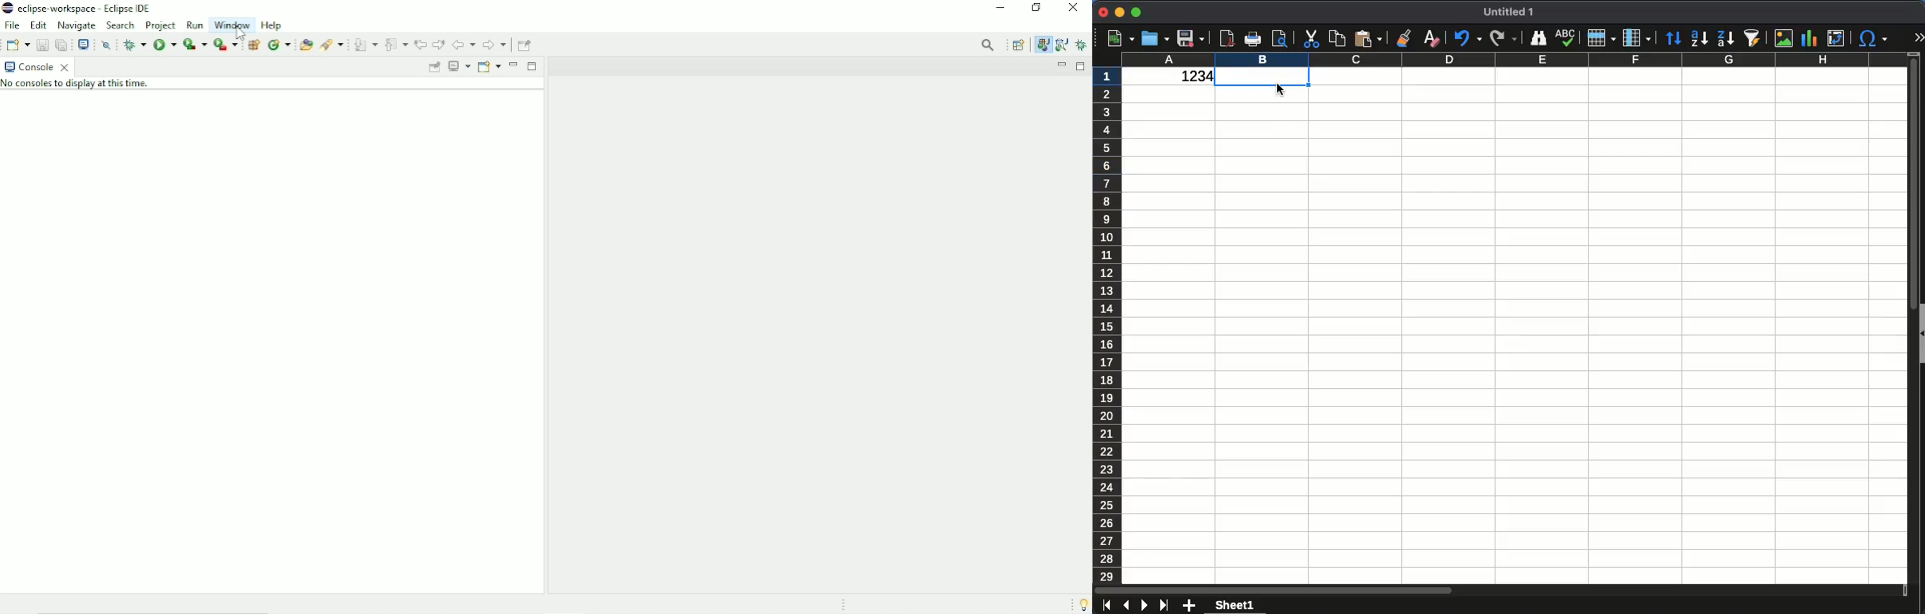  Describe the element at coordinates (1193, 77) in the screenshot. I see `1234` at that location.